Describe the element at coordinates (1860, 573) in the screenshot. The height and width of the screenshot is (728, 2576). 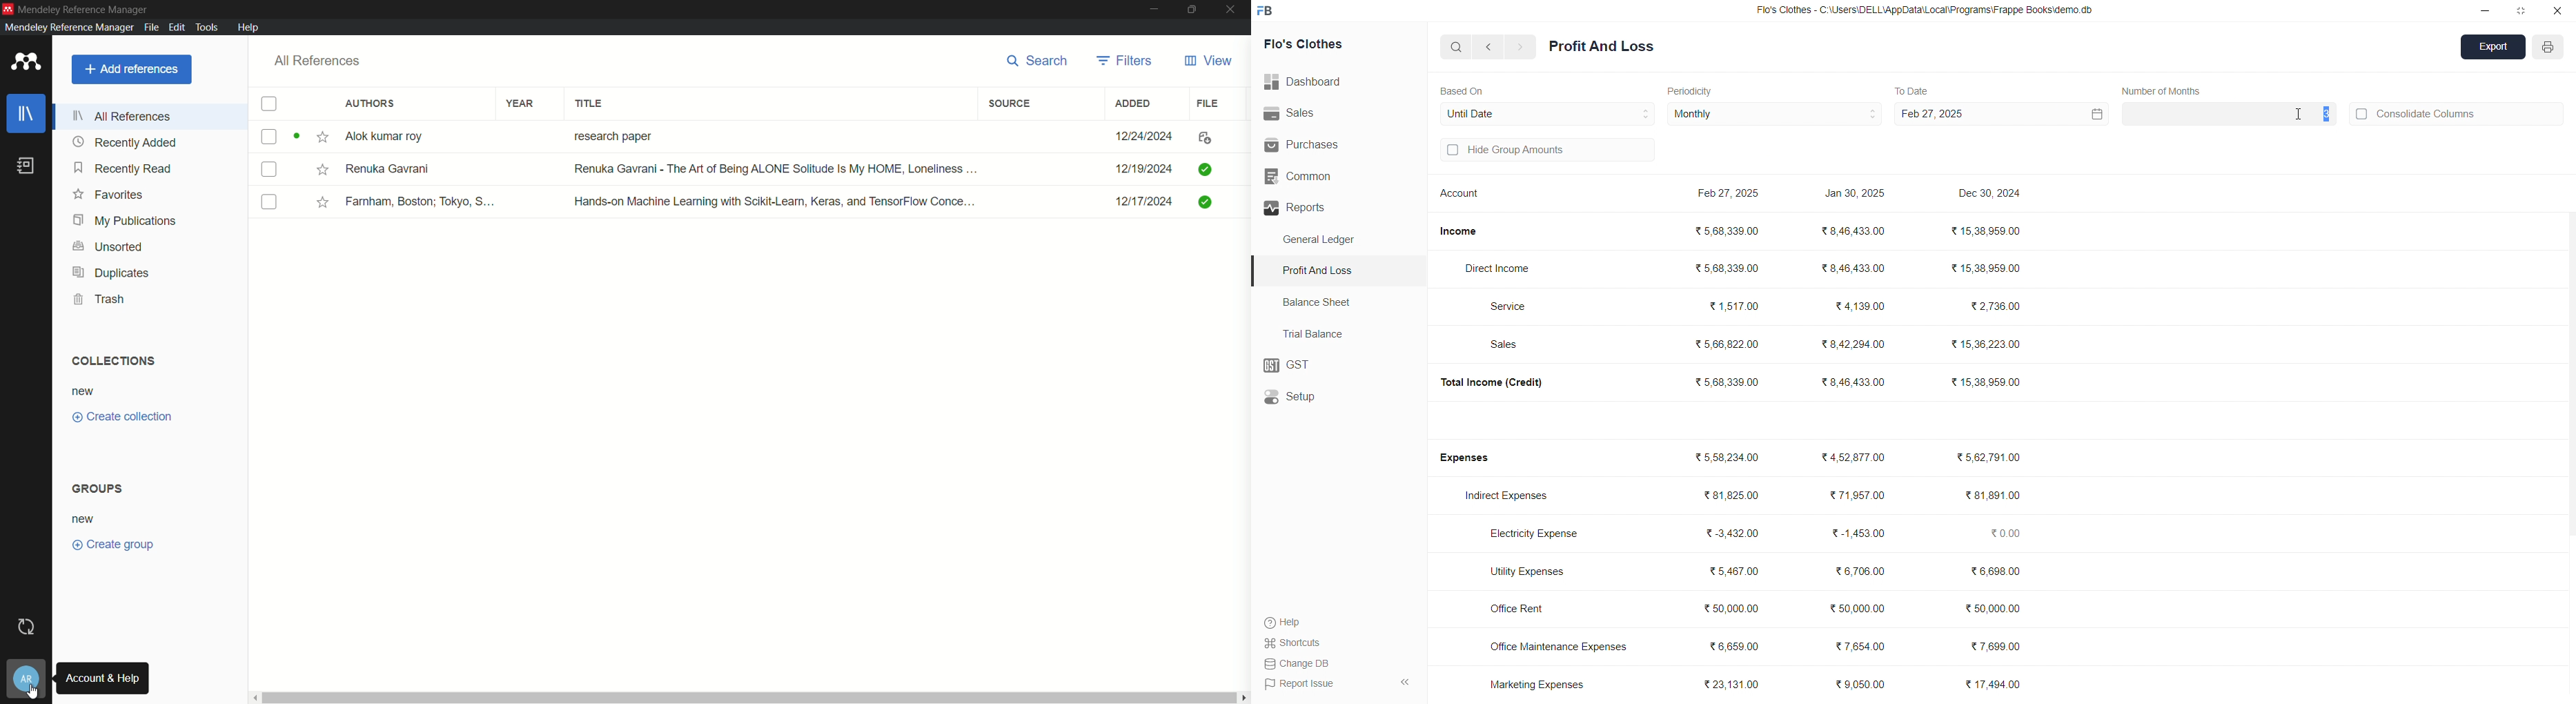
I see `₹6,706.00` at that location.